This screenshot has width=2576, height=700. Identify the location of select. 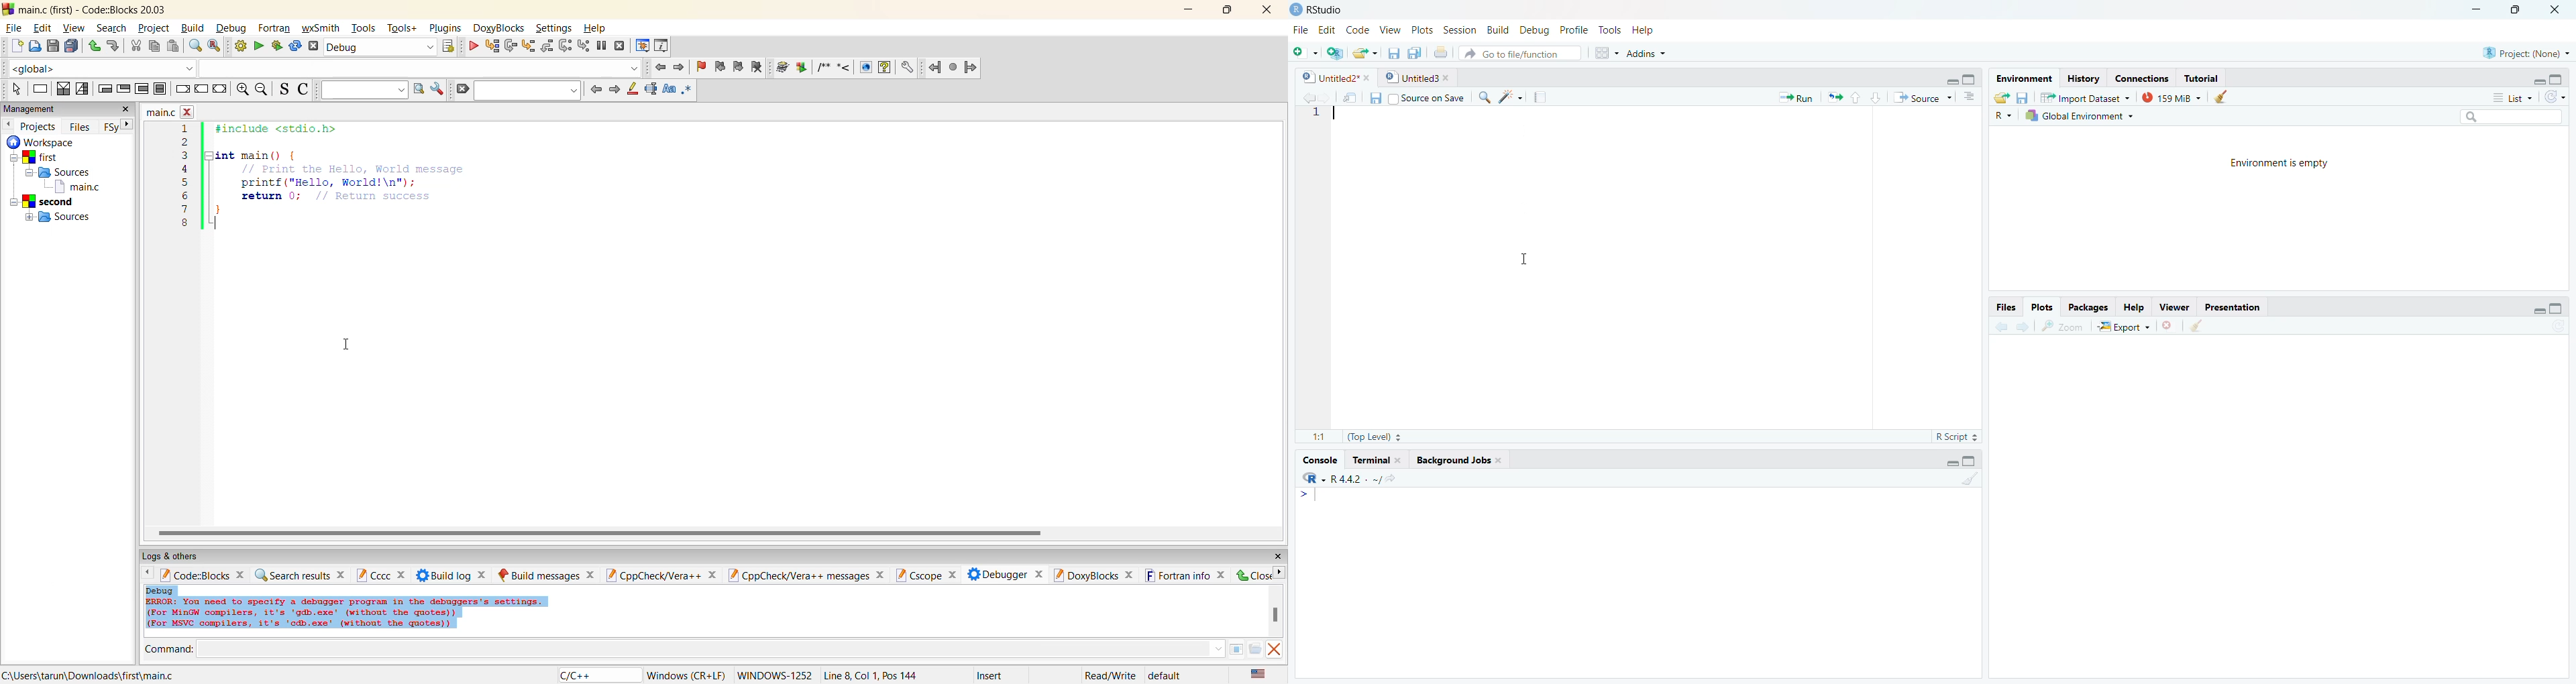
(15, 90).